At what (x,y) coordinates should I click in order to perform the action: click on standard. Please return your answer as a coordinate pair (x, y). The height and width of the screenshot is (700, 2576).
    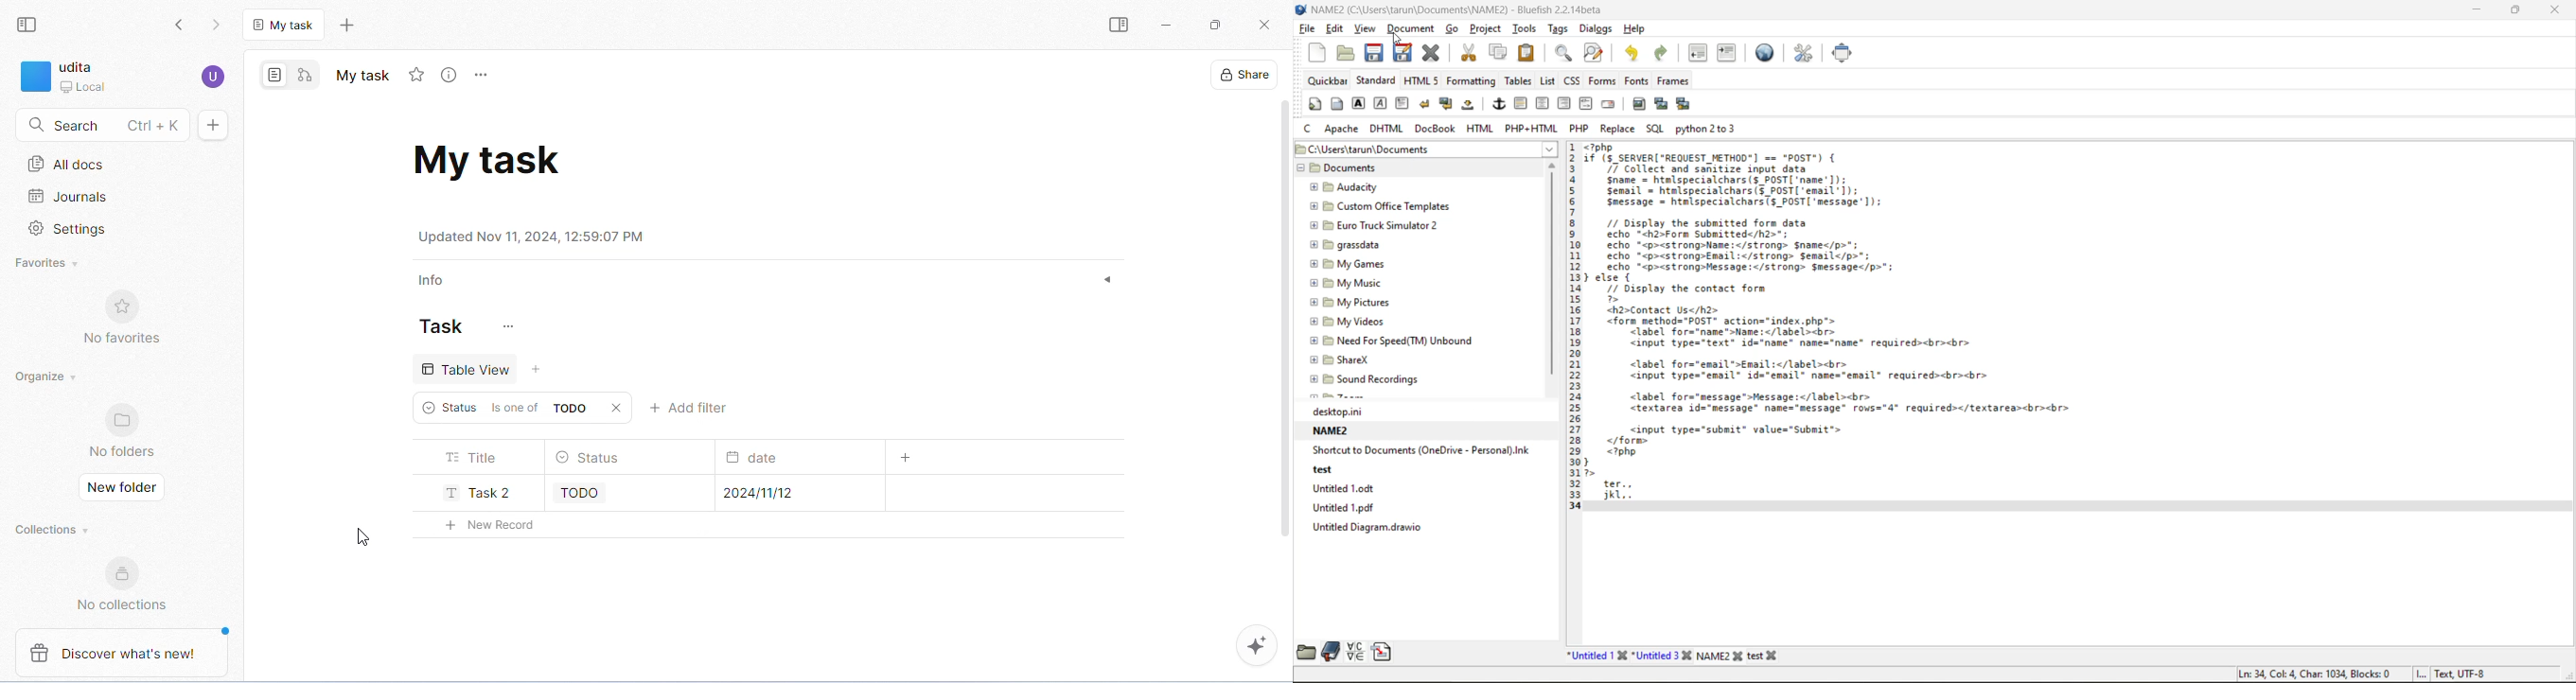
    Looking at the image, I should click on (1378, 80).